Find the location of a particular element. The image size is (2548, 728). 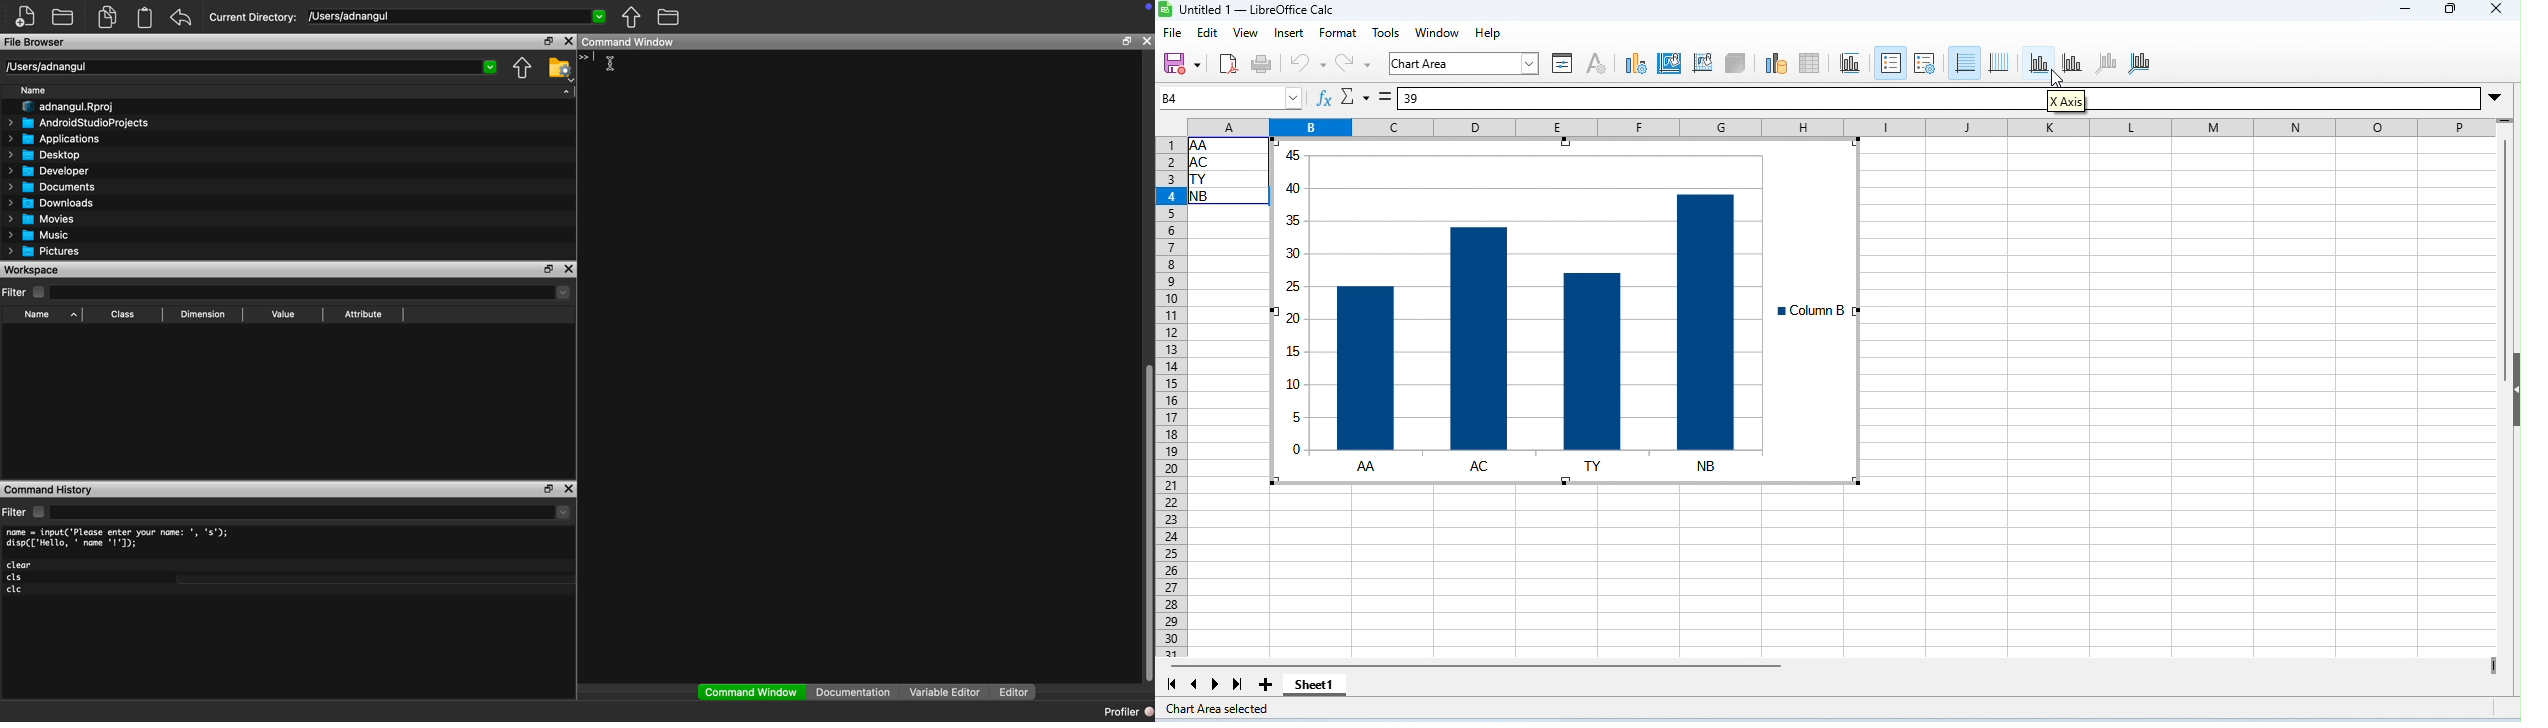

minimize is located at coordinates (2402, 10).